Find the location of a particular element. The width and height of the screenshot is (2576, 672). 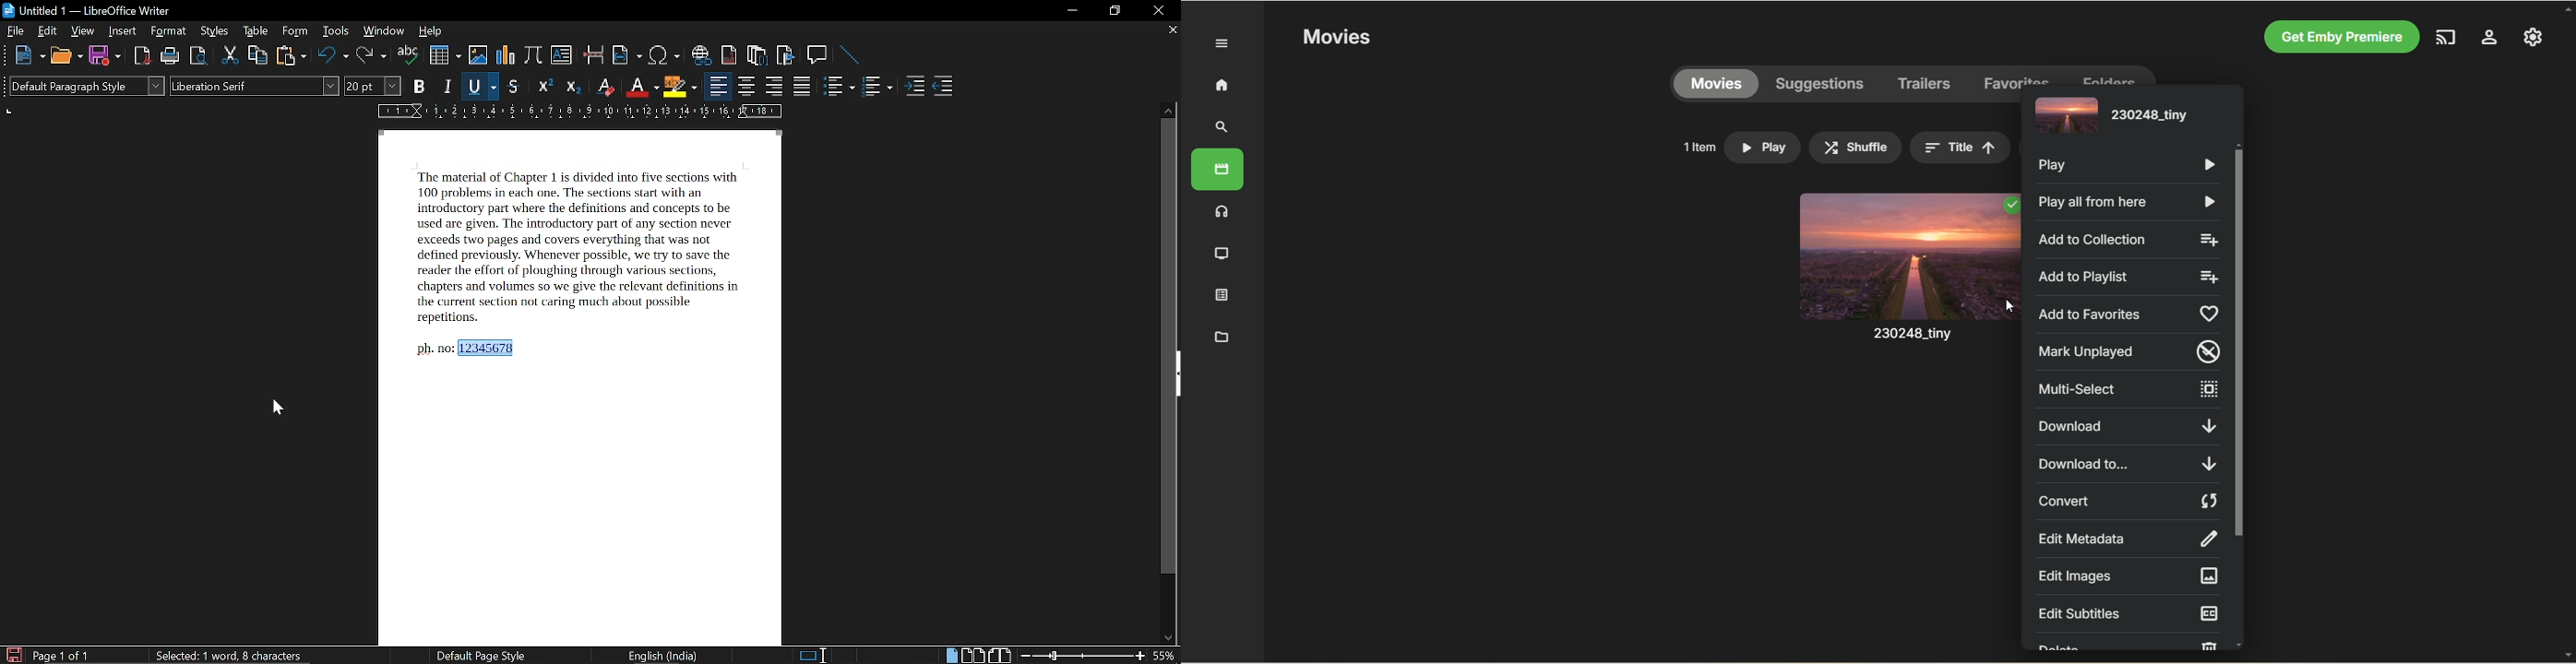

insert field is located at coordinates (626, 55).